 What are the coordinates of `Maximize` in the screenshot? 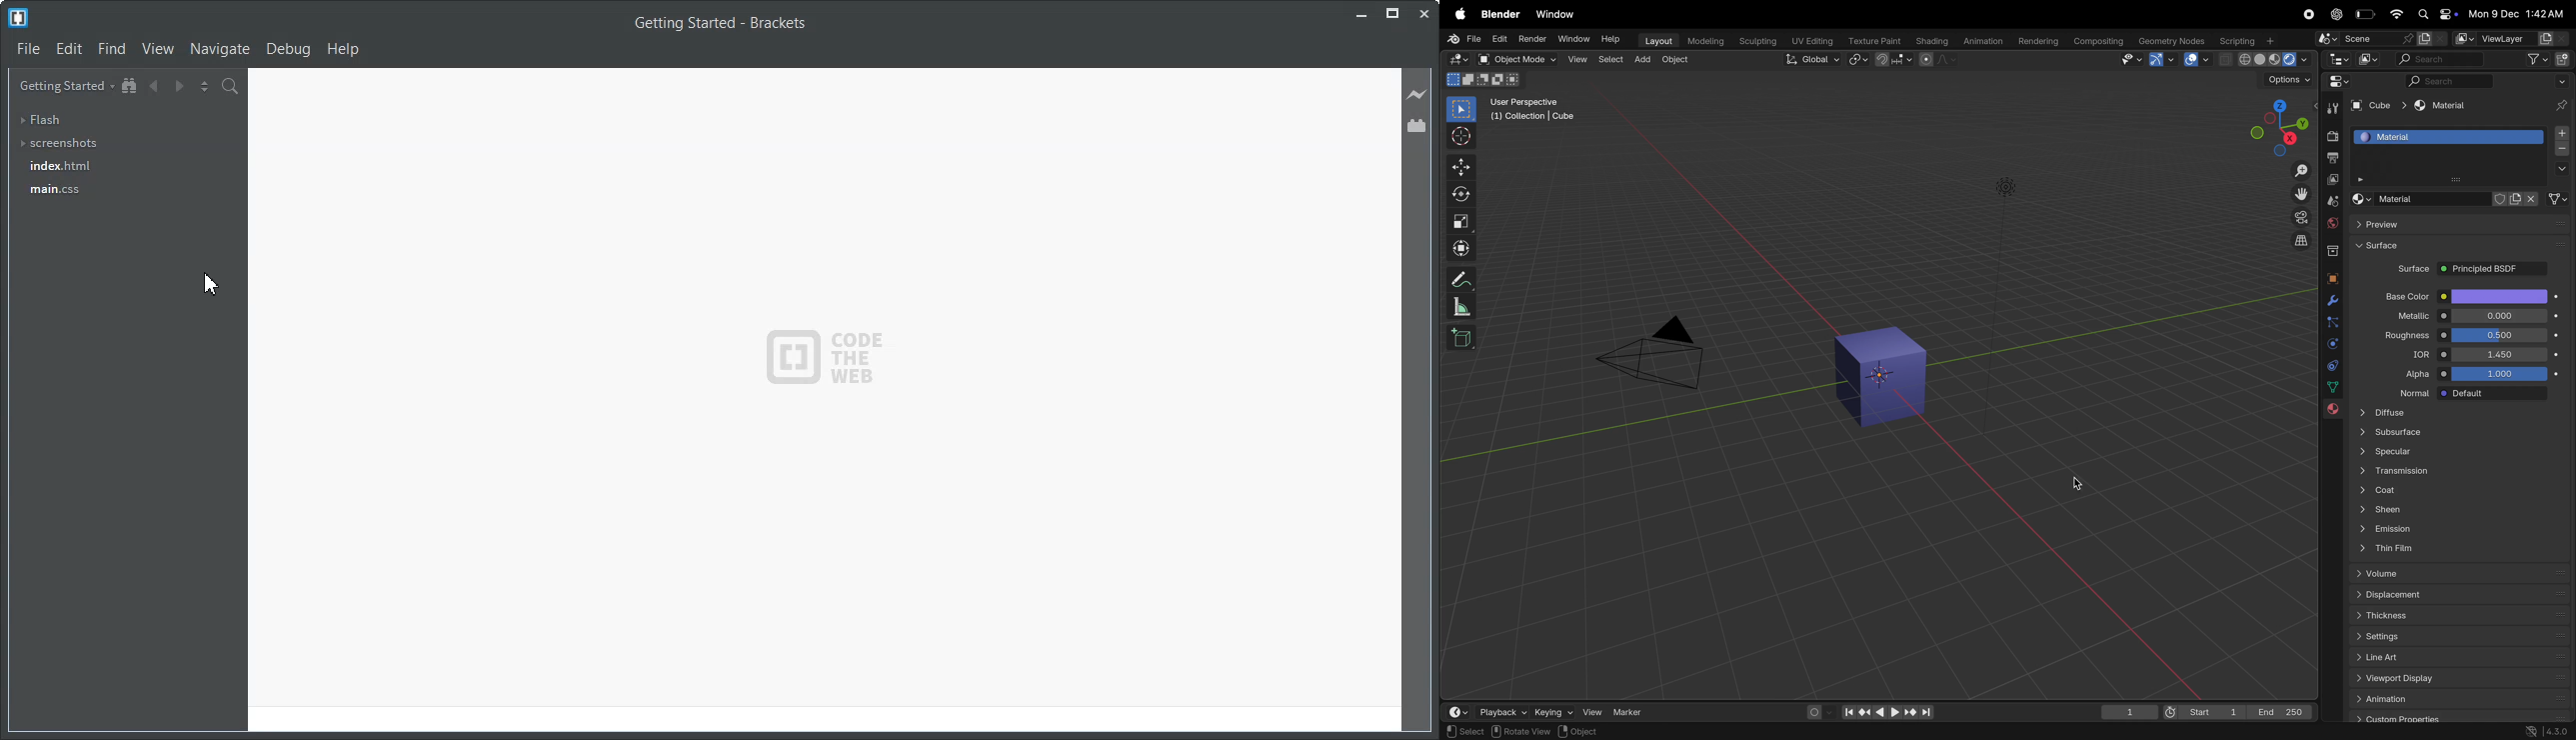 It's located at (1392, 14).